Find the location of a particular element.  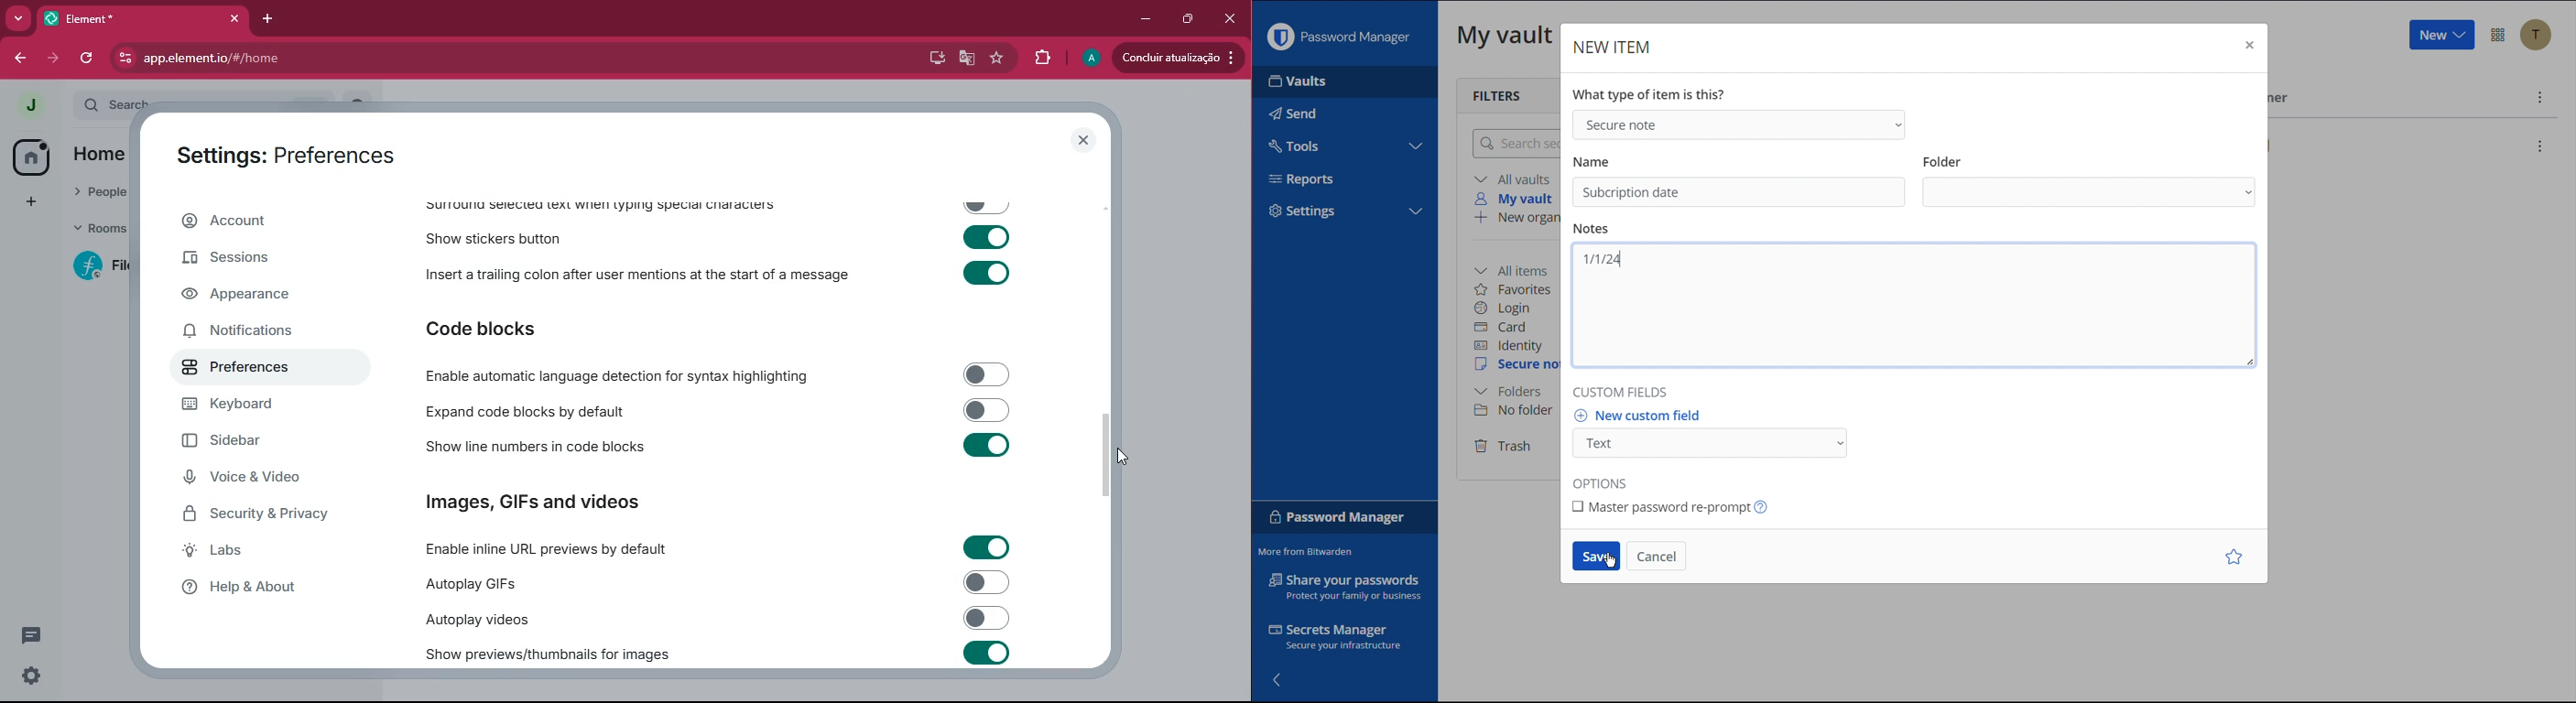

maximize is located at coordinates (1187, 20).